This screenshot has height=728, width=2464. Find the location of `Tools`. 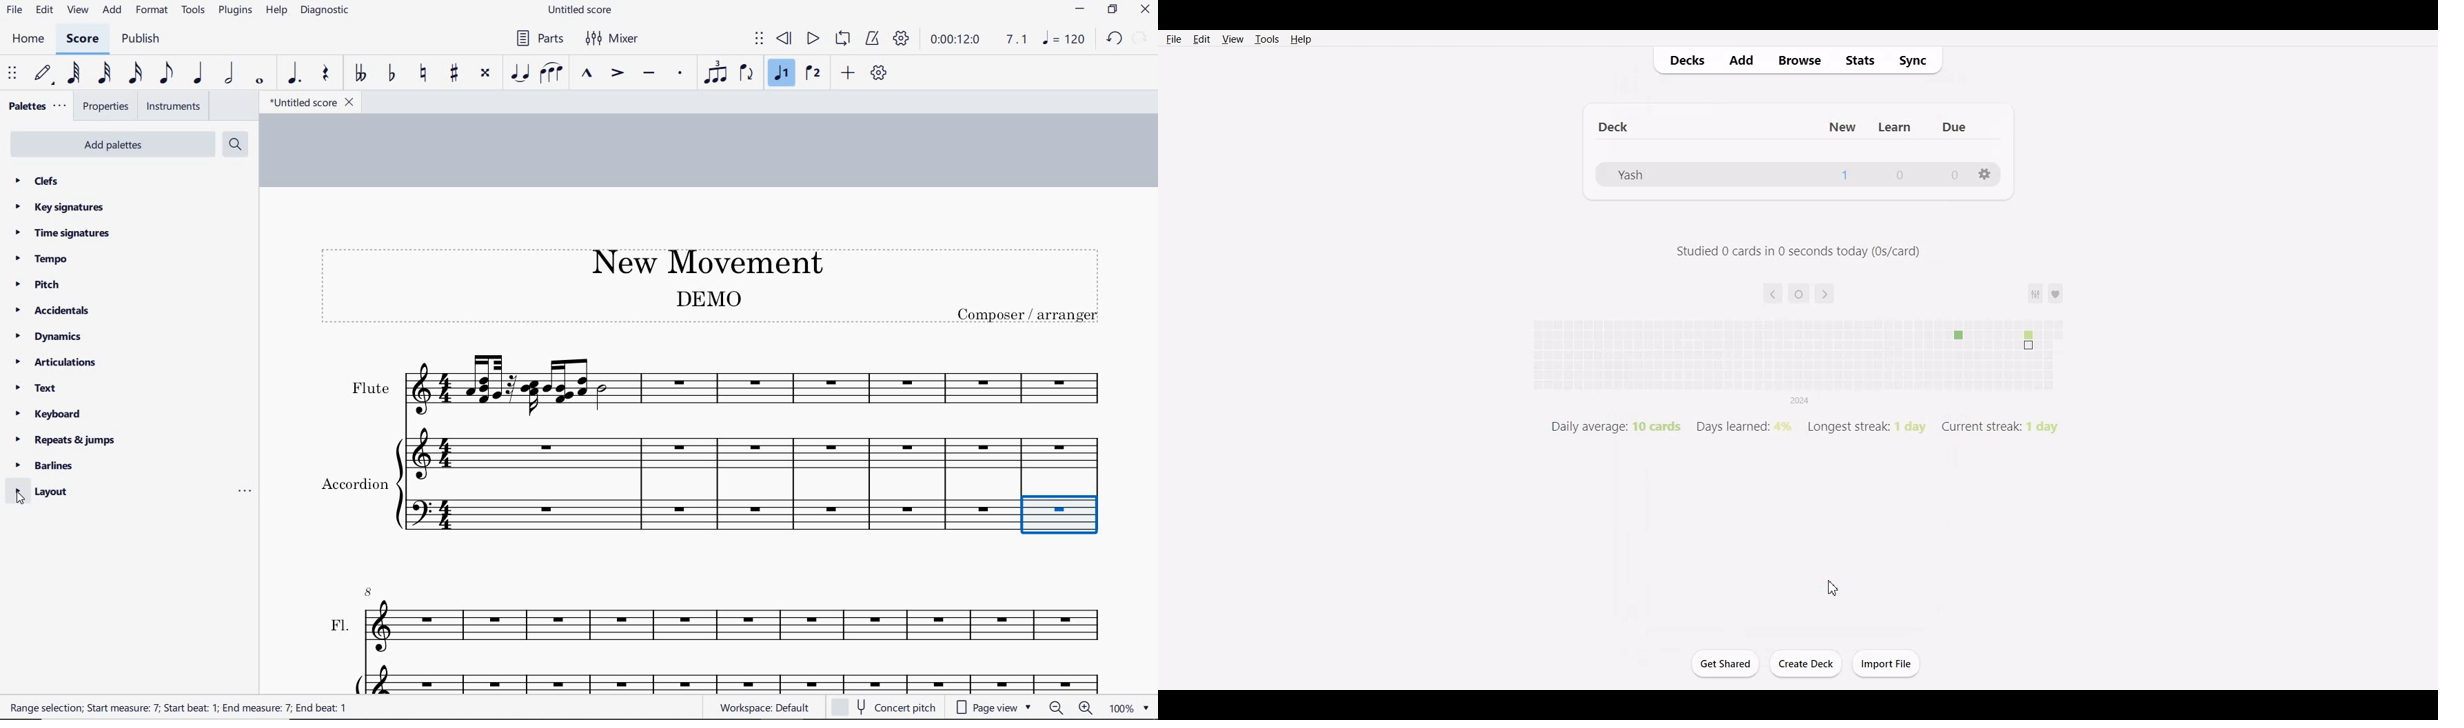

Tools is located at coordinates (1266, 39).